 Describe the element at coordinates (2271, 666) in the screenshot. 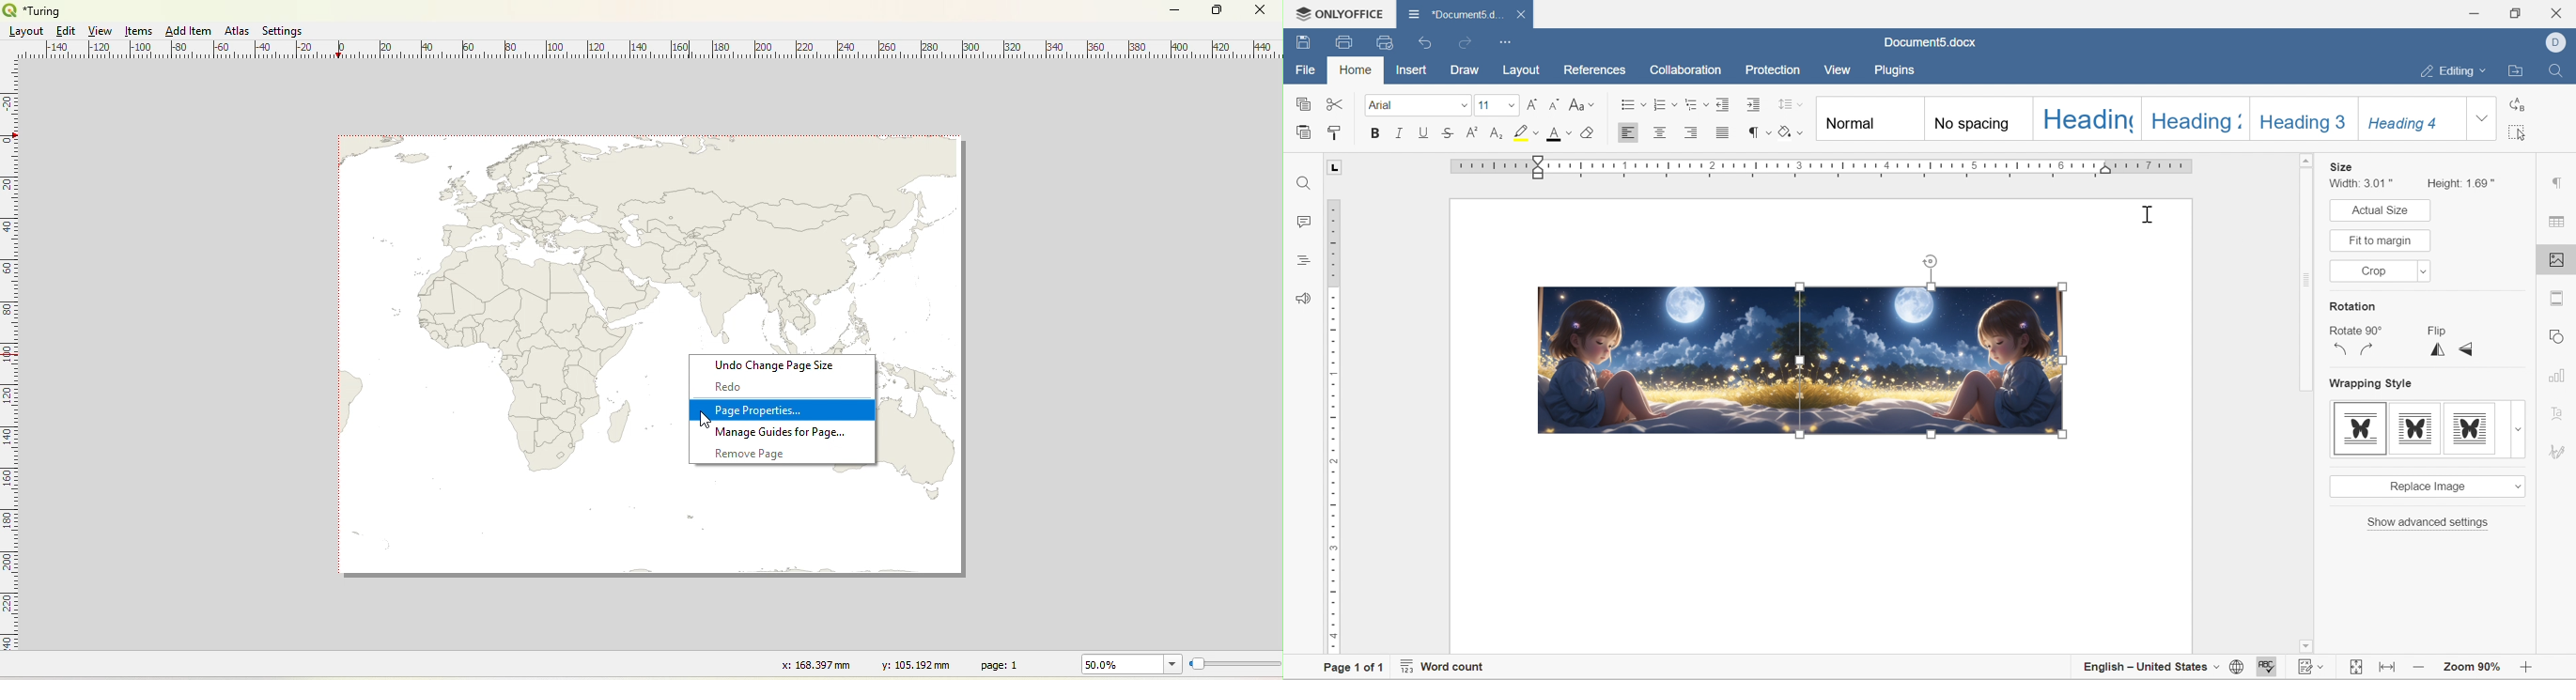

I see `spell checking` at that location.